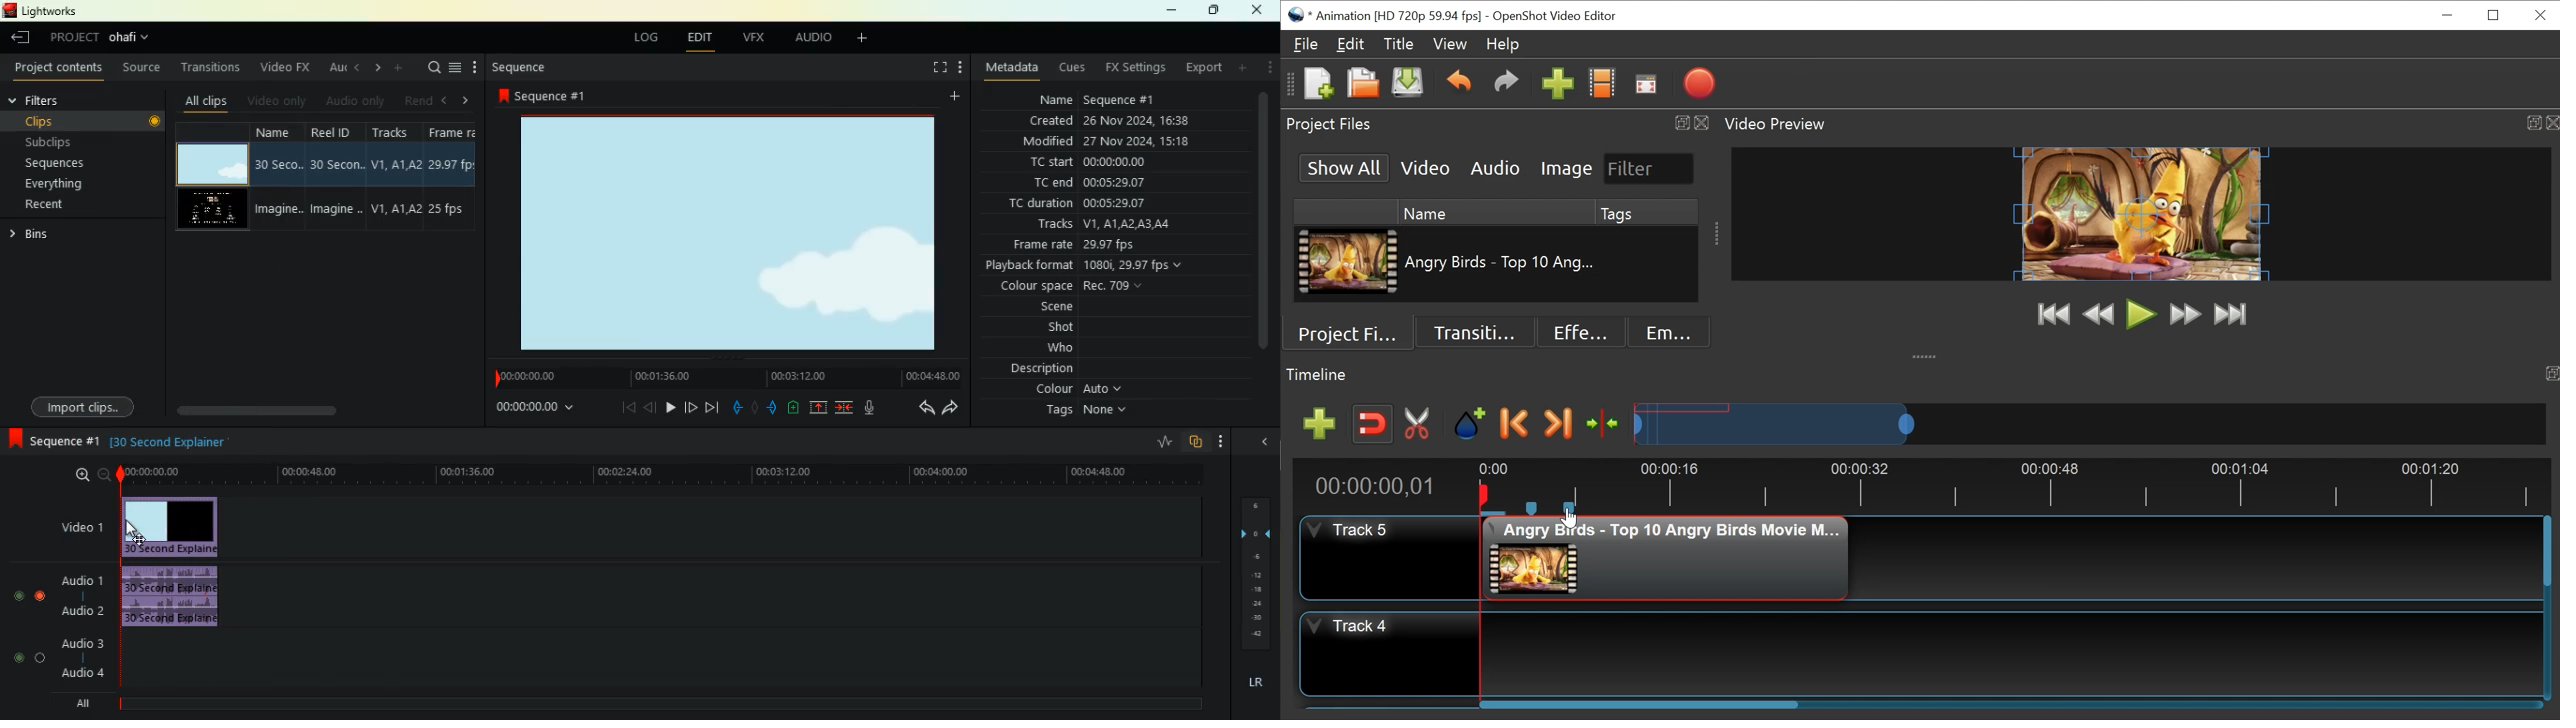 The image size is (2576, 728). Describe the element at coordinates (2541, 15) in the screenshot. I see `Close` at that location.